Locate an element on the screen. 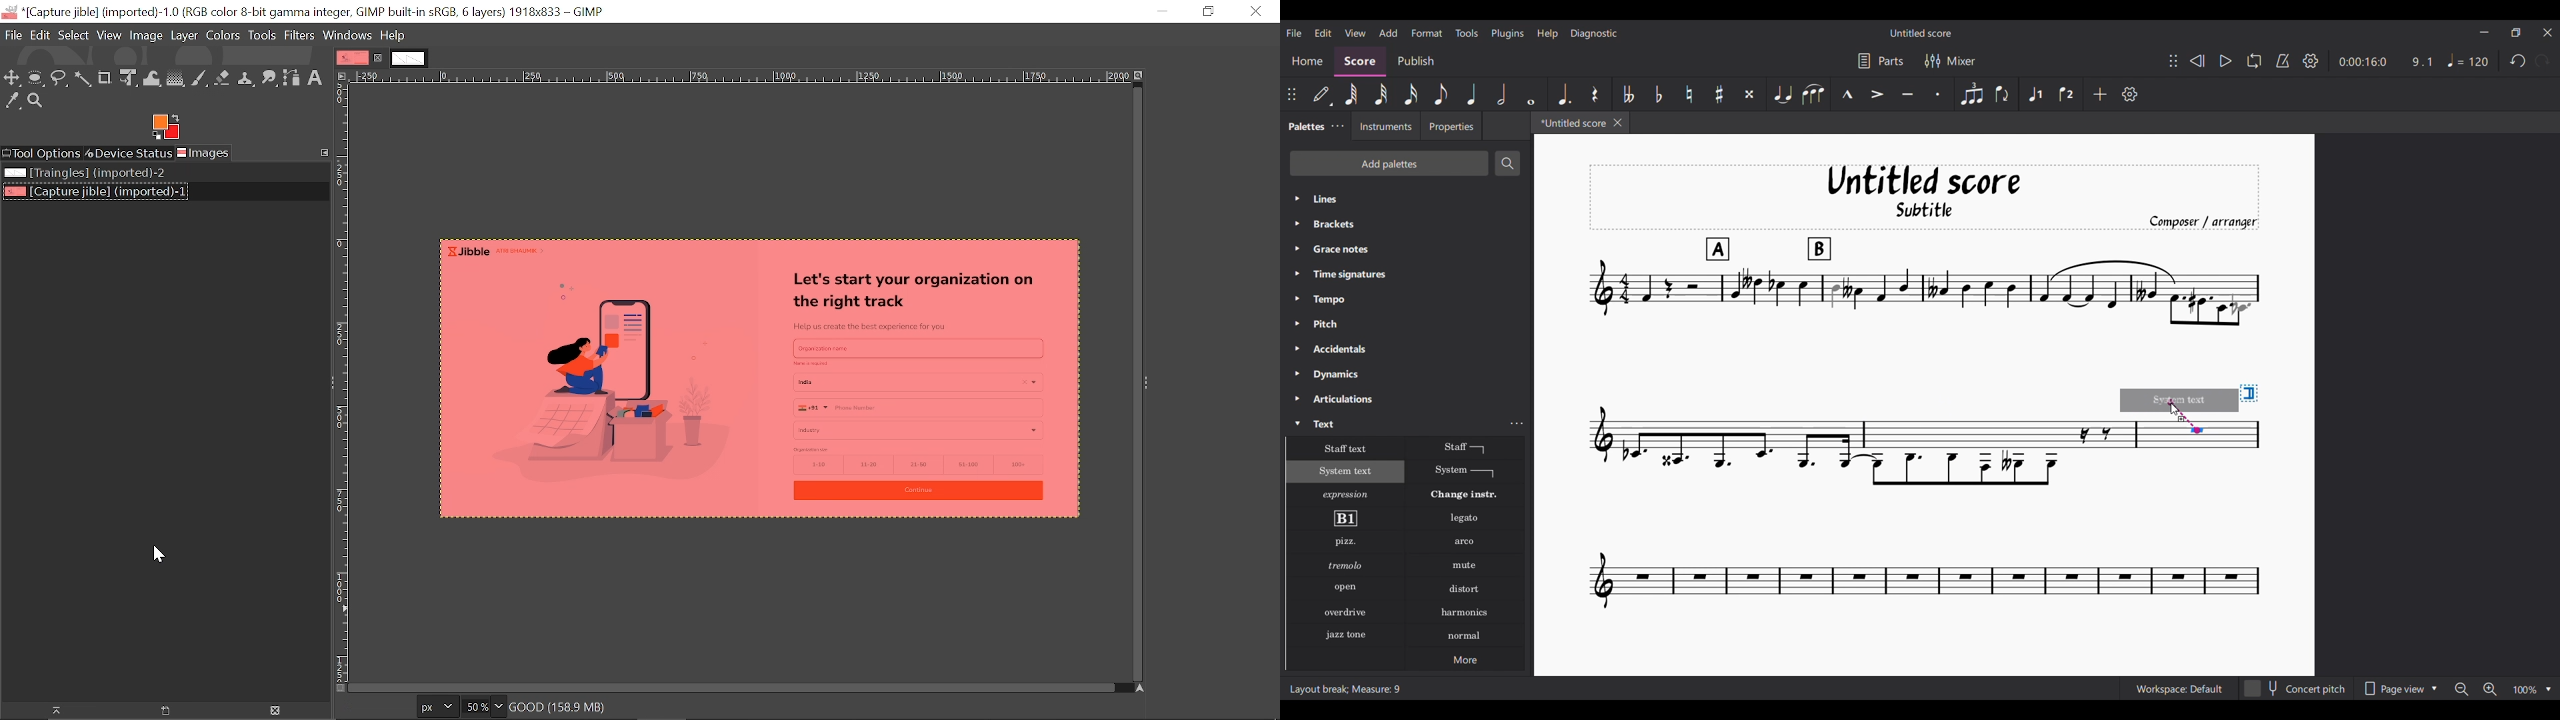 Image resolution: width=2576 pixels, height=728 pixels. Move tool is located at coordinates (13, 78).